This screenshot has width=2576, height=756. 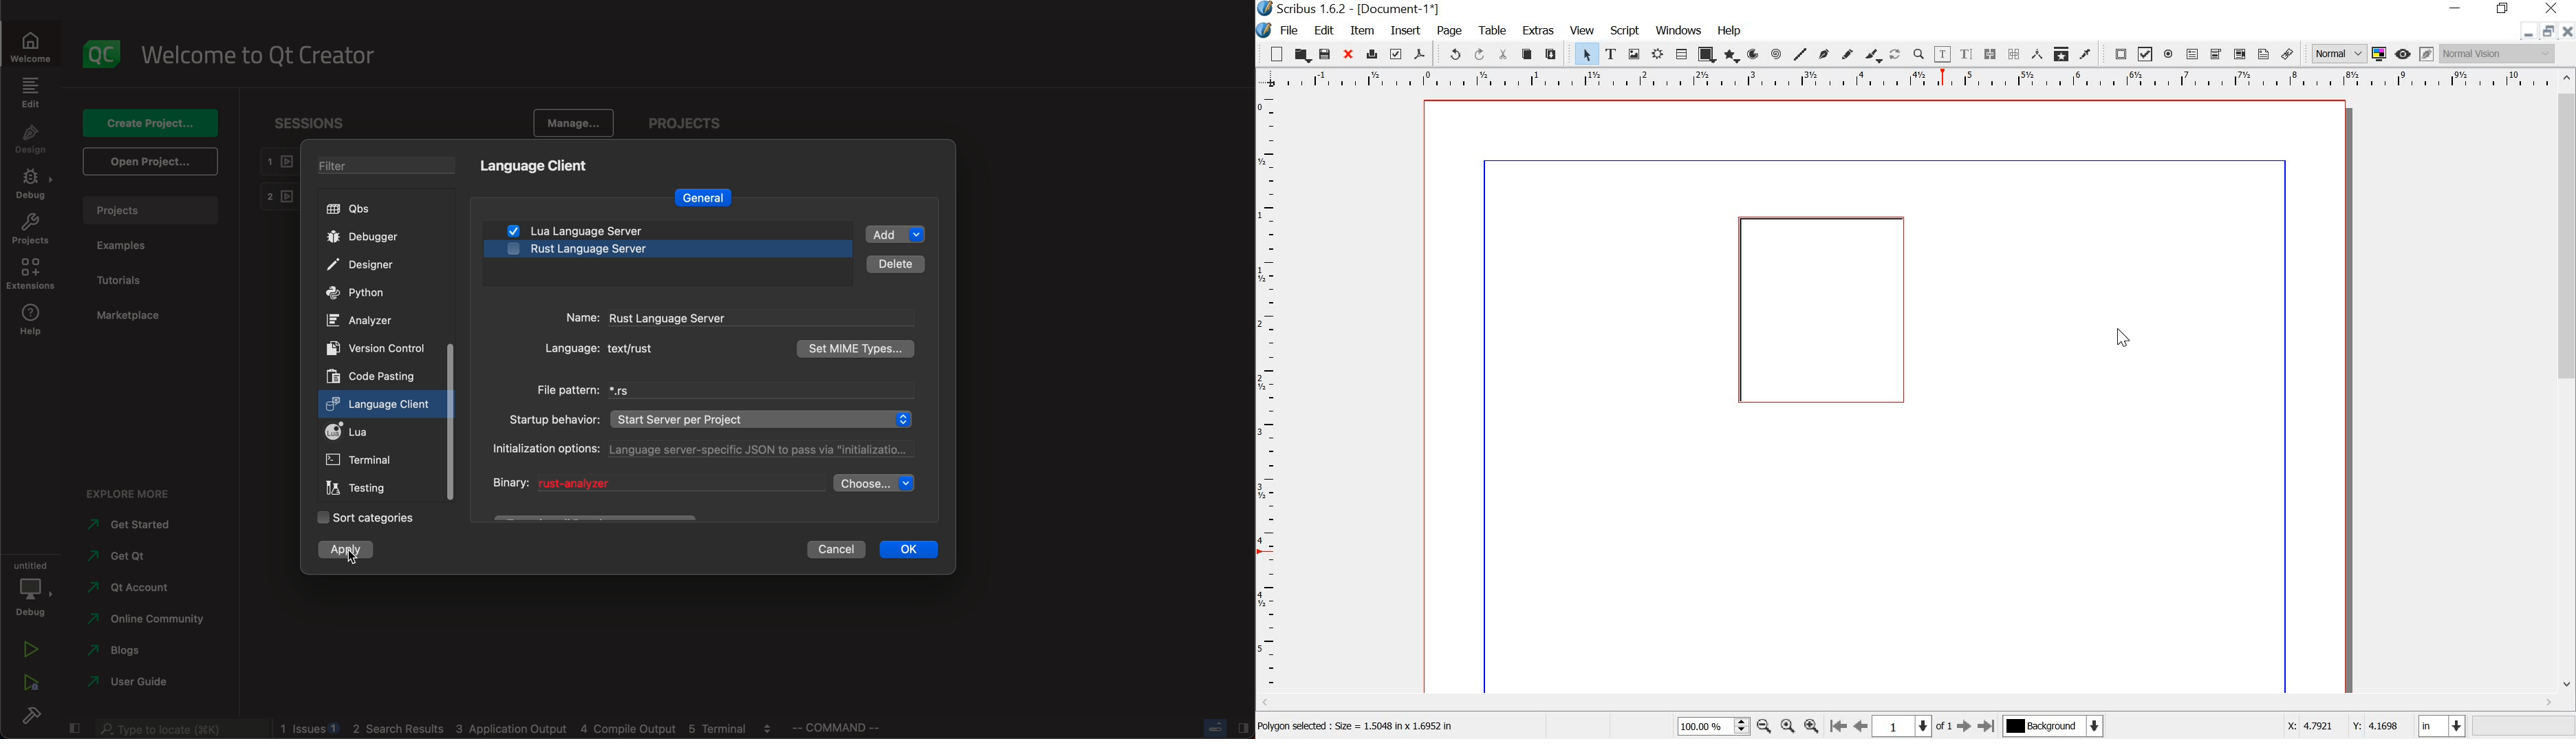 What do you see at coordinates (2055, 727) in the screenshot?
I see `Background` at bounding box center [2055, 727].